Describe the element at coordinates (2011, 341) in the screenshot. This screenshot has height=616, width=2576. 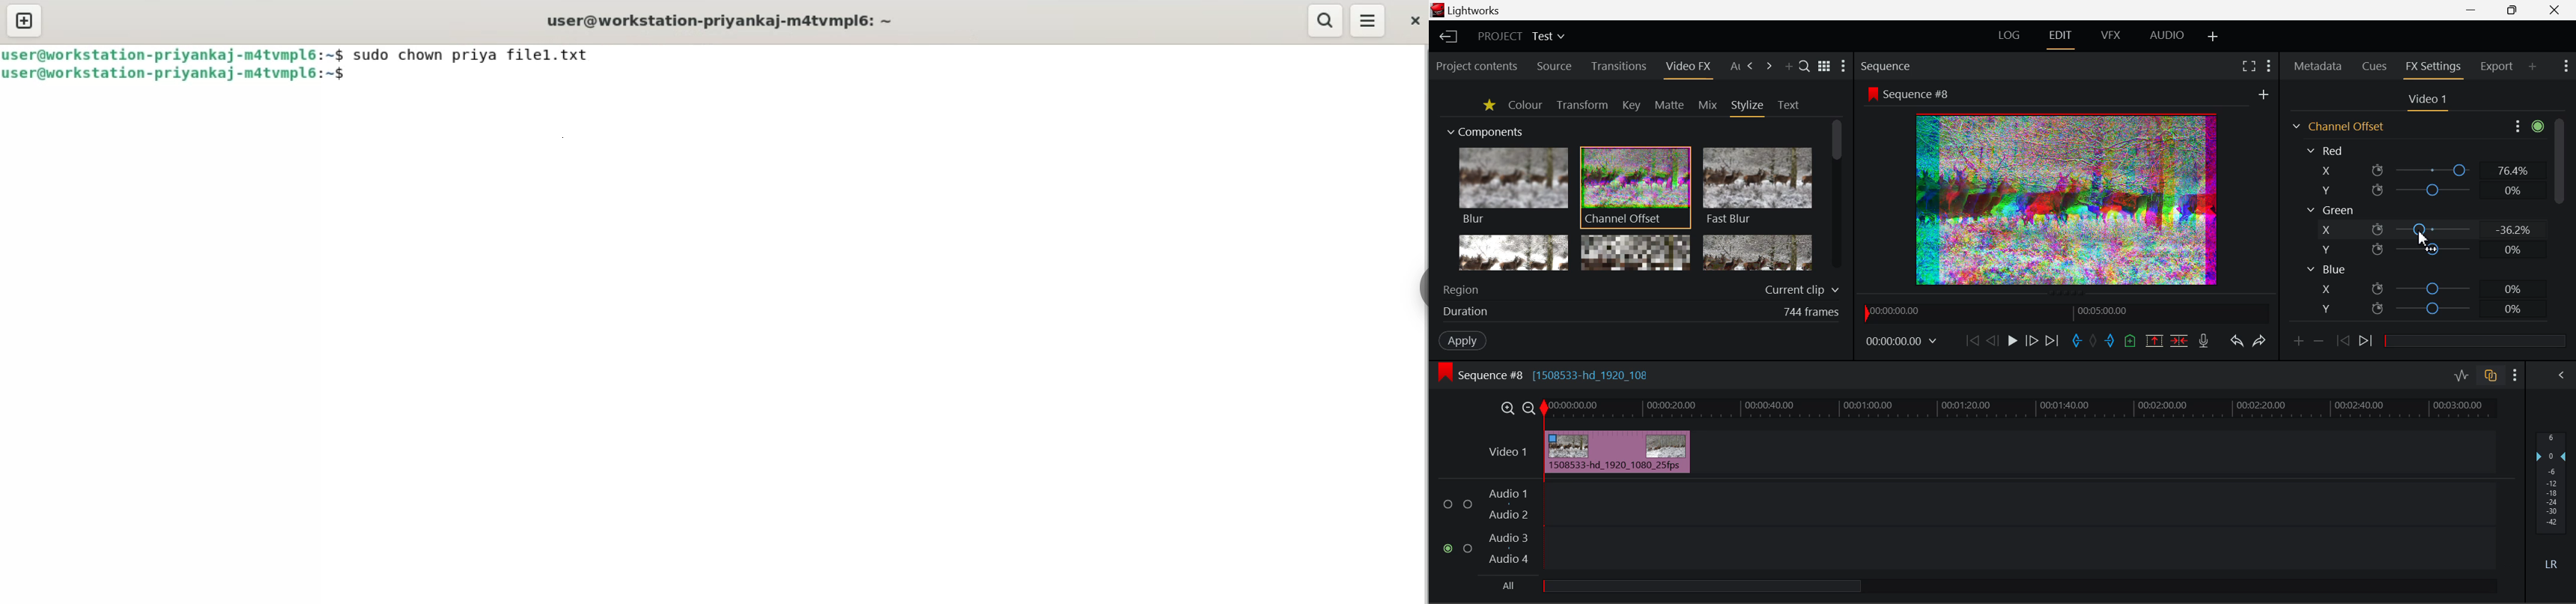
I see `Play` at that location.